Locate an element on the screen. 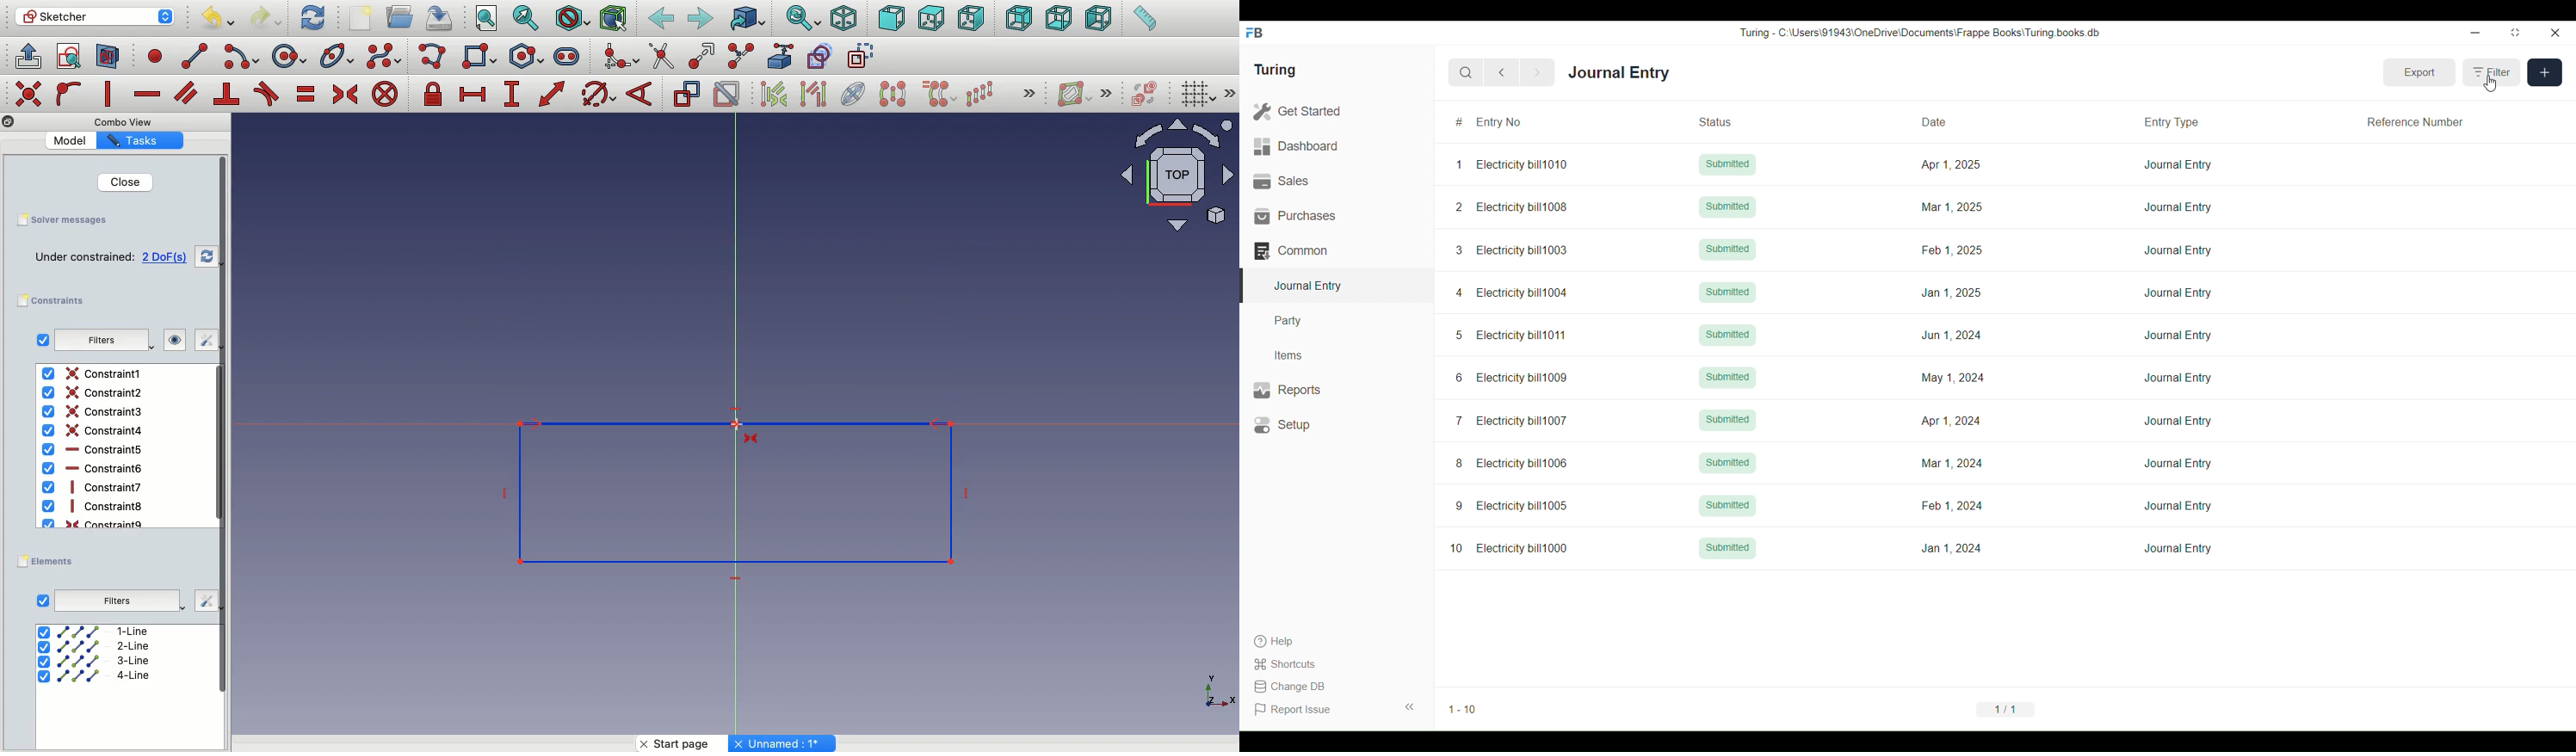 Image resolution: width=2576 pixels, height=756 pixels. constrain lock is located at coordinates (436, 96).